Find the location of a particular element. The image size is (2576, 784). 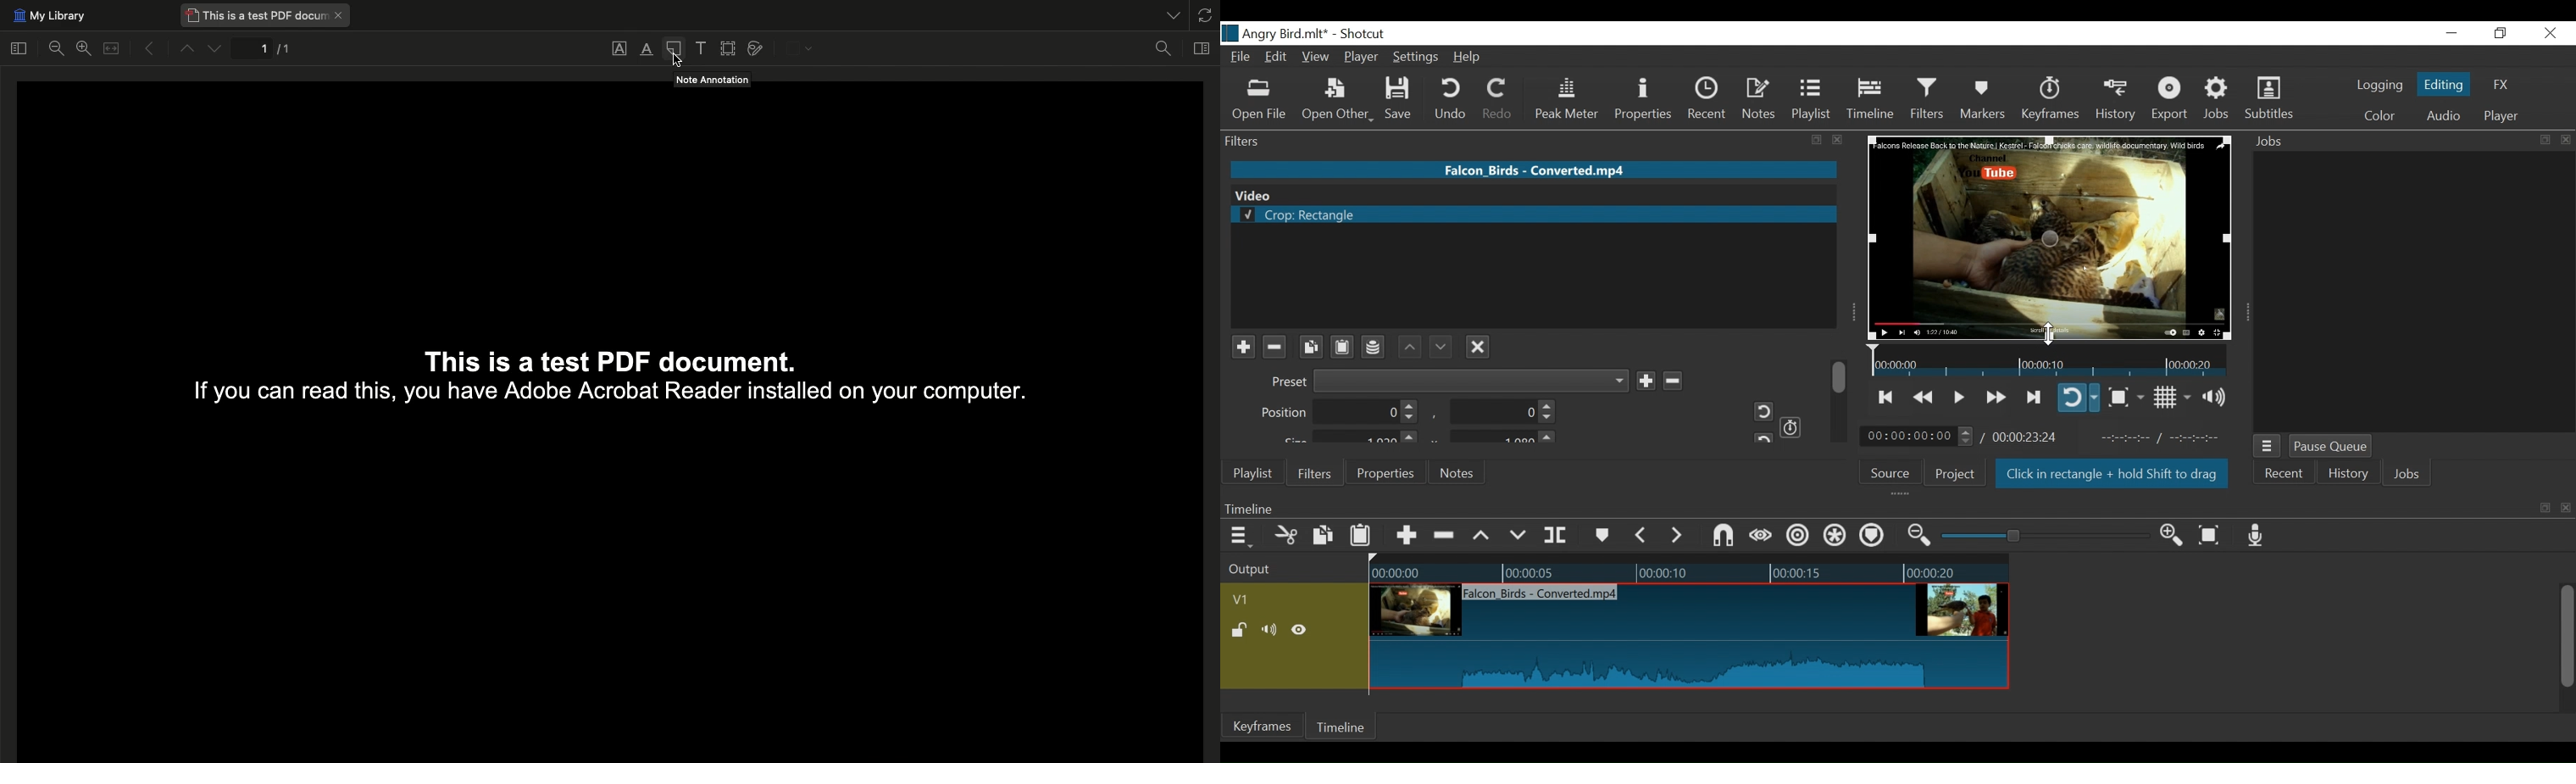

Zoom in is located at coordinates (83, 48).